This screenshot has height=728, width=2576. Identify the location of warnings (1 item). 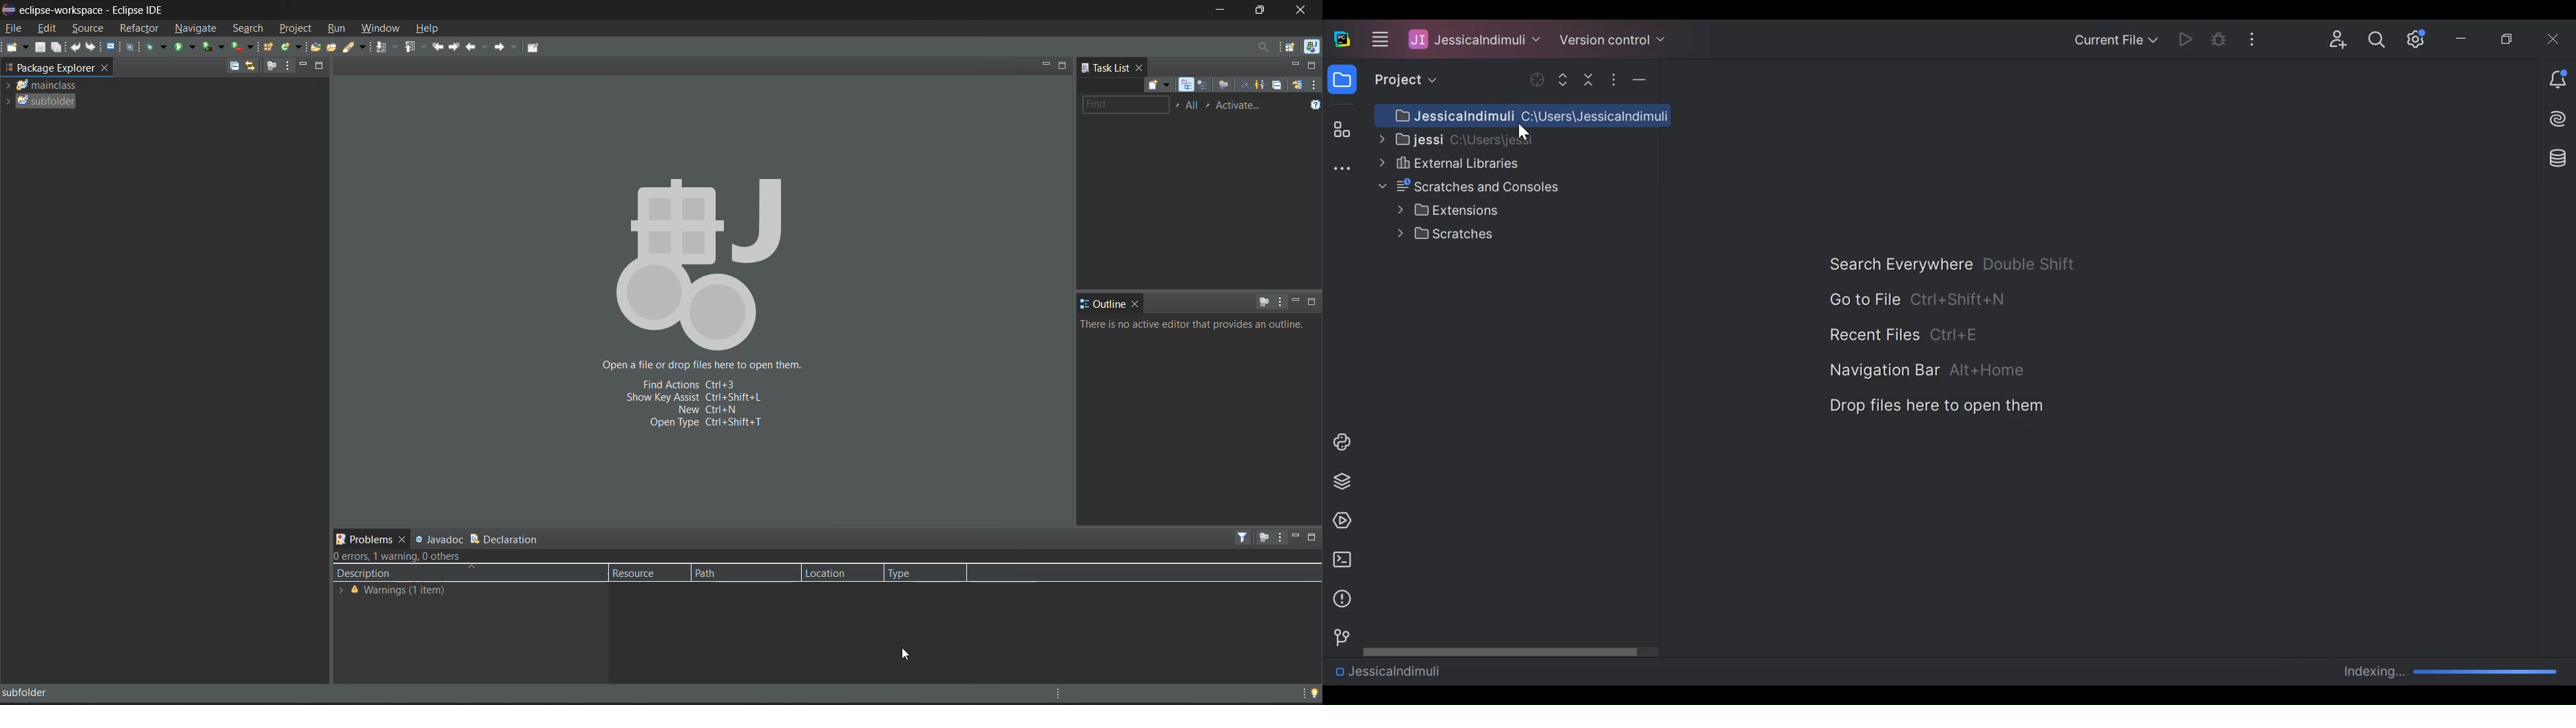
(416, 592).